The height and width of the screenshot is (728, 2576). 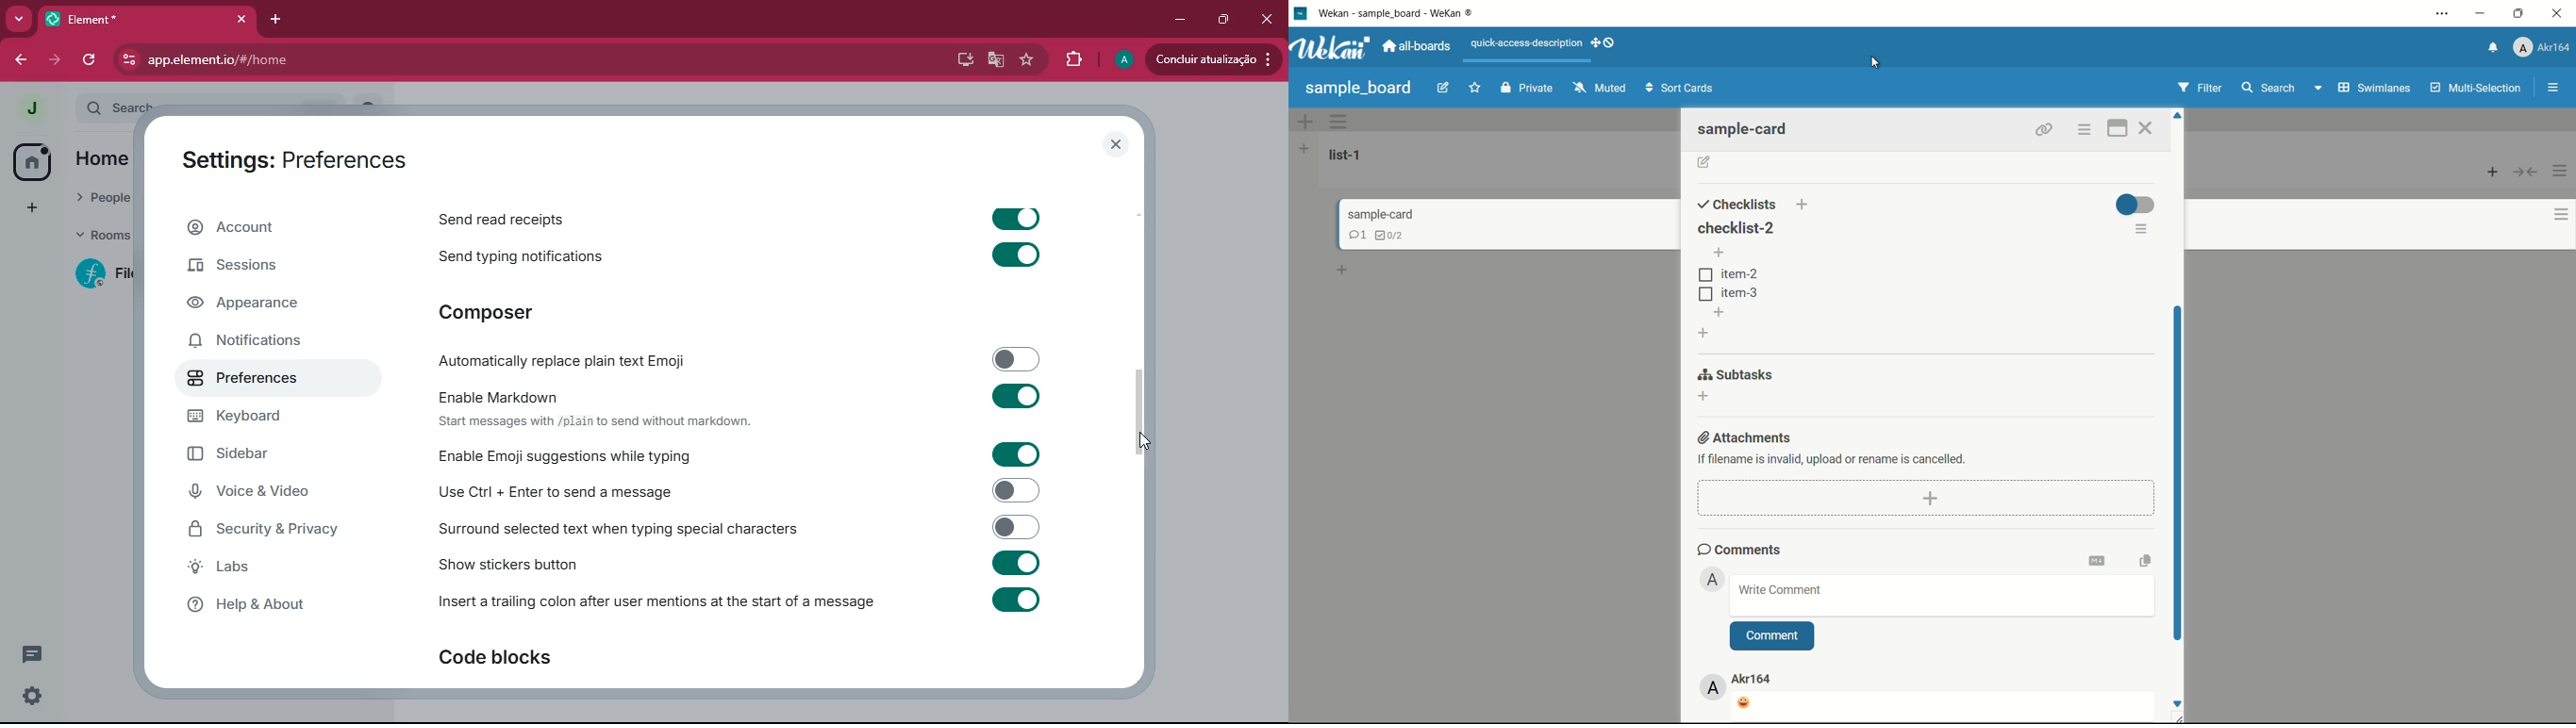 What do you see at coordinates (1405, 12) in the screenshot?
I see `app name` at bounding box center [1405, 12].